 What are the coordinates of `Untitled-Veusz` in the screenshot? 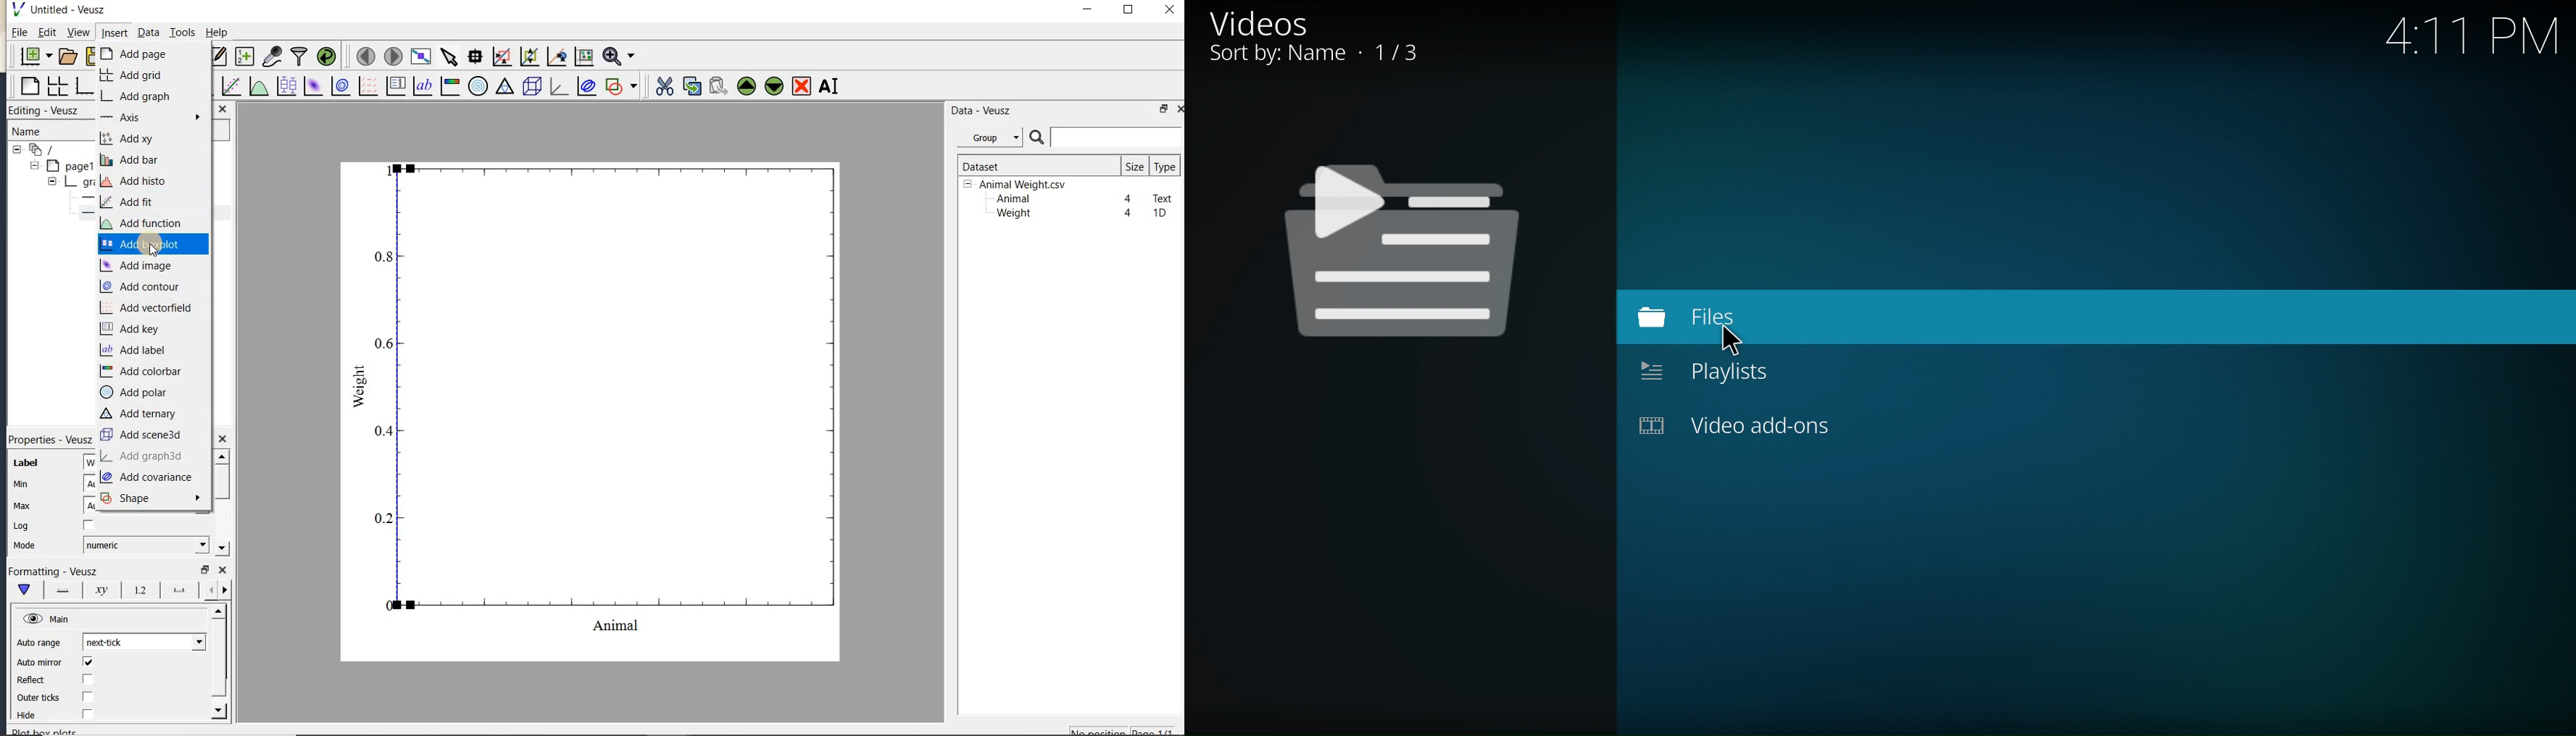 It's located at (63, 10).